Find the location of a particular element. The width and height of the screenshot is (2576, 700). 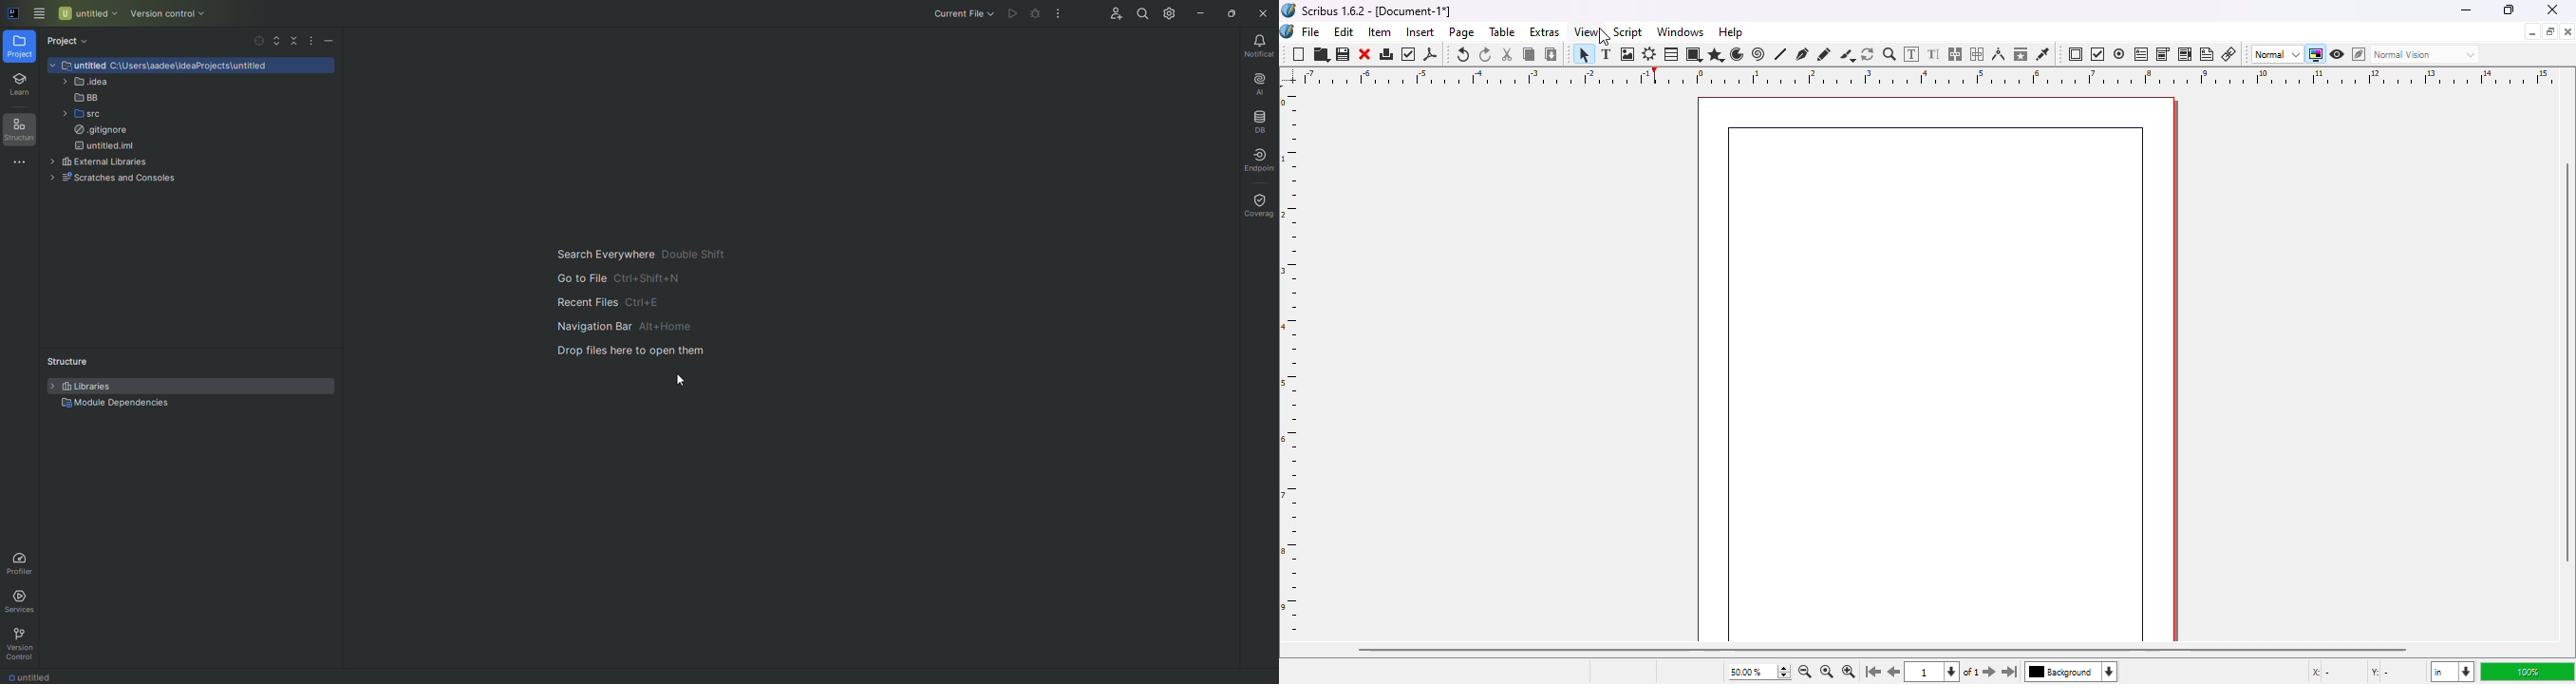

background is located at coordinates (2077, 674).